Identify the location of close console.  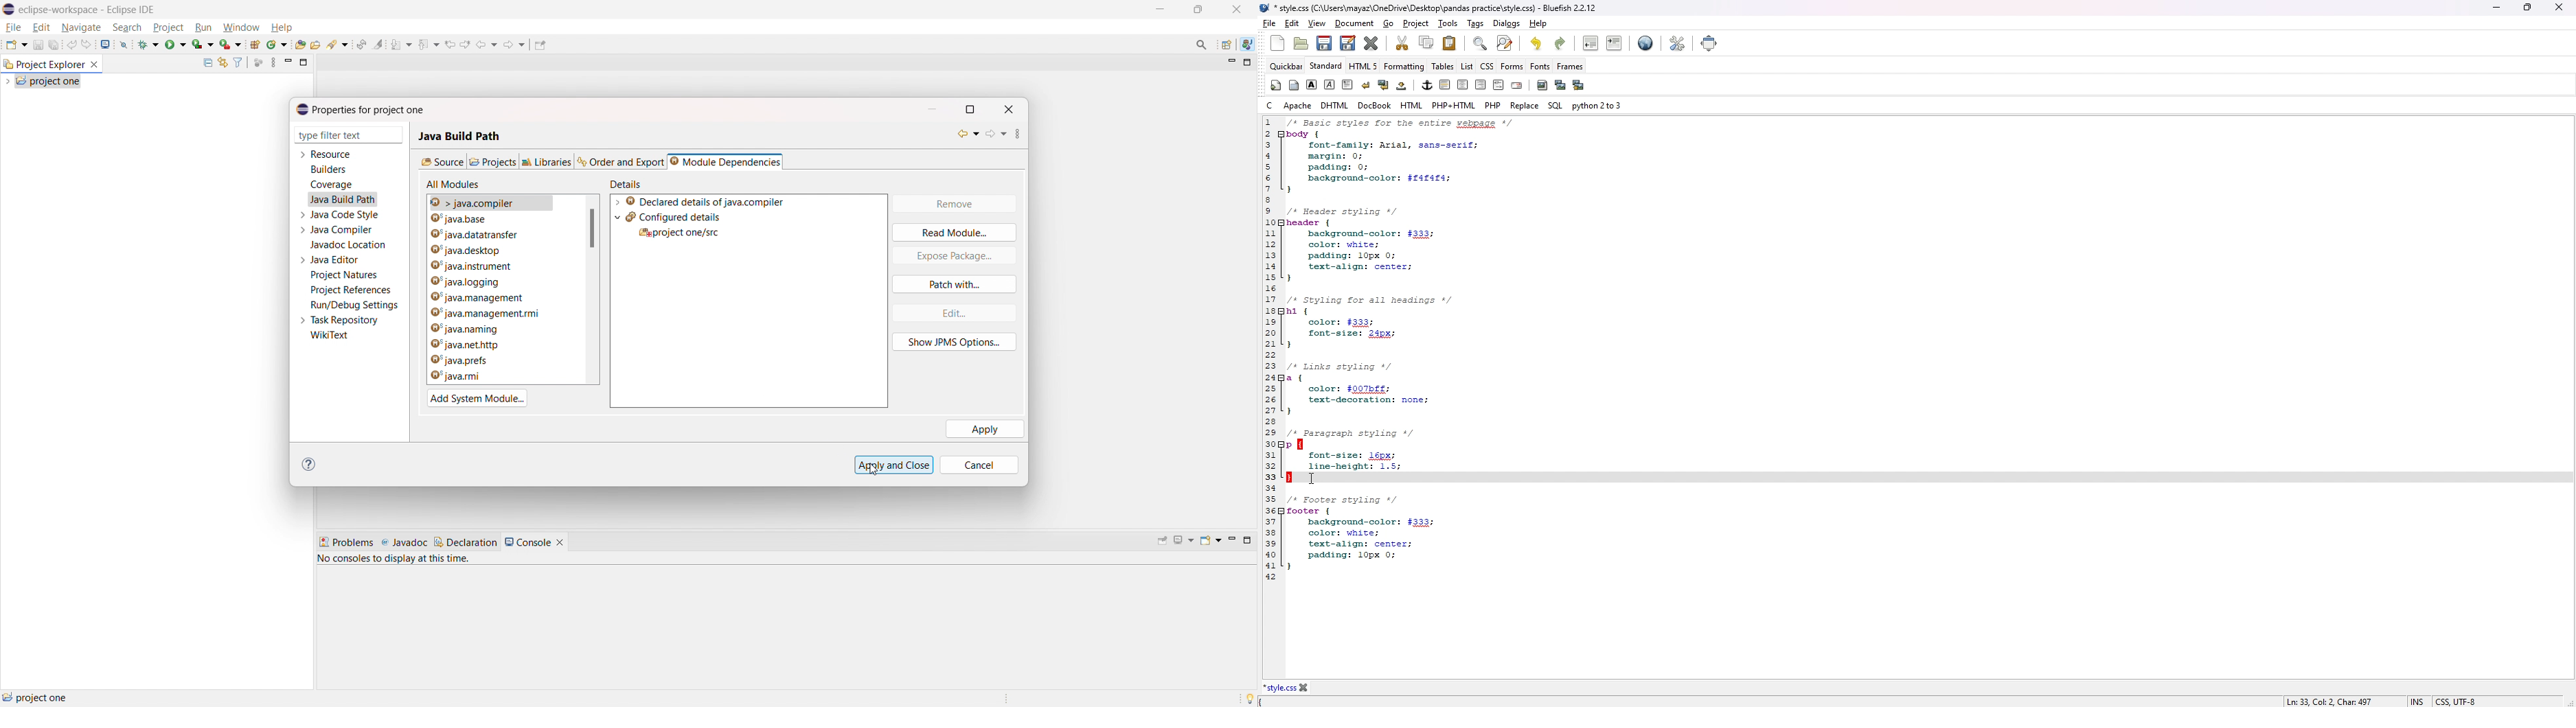
(560, 543).